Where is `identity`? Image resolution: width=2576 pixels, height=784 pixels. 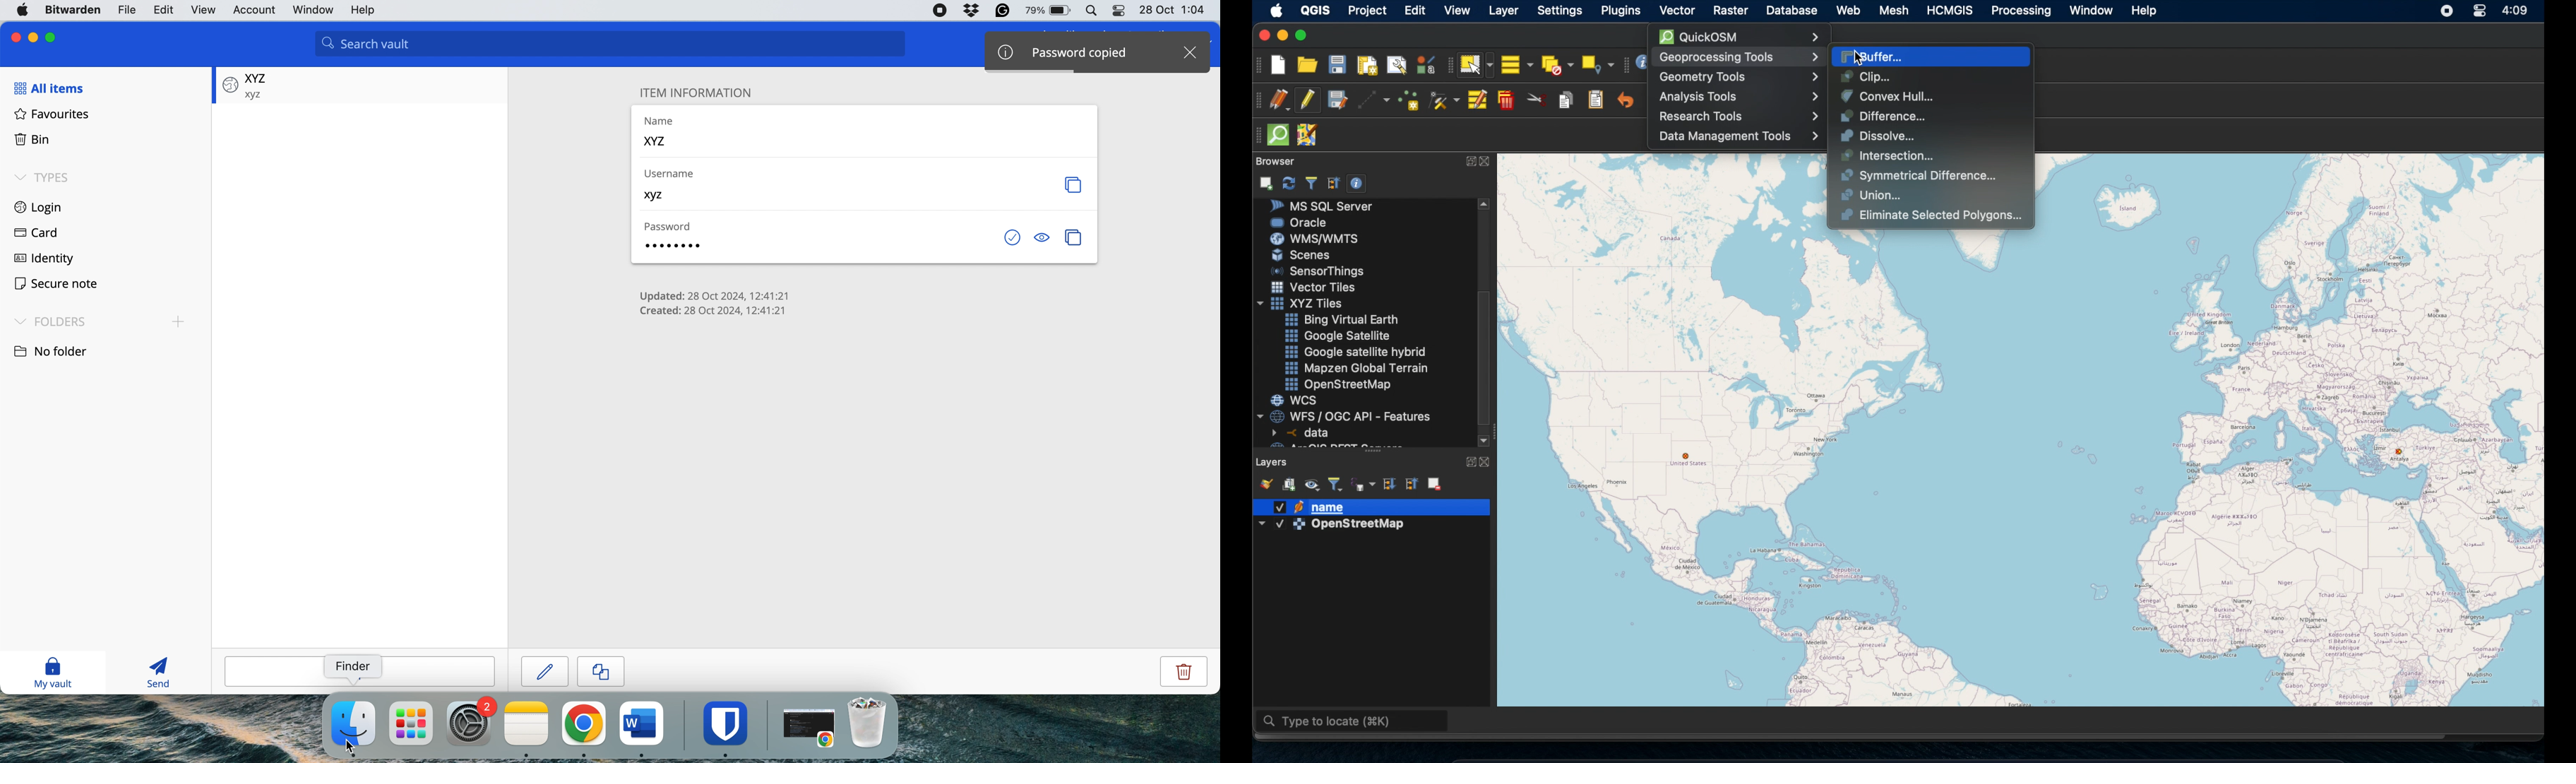 identity is located at coordinates (44, 261).